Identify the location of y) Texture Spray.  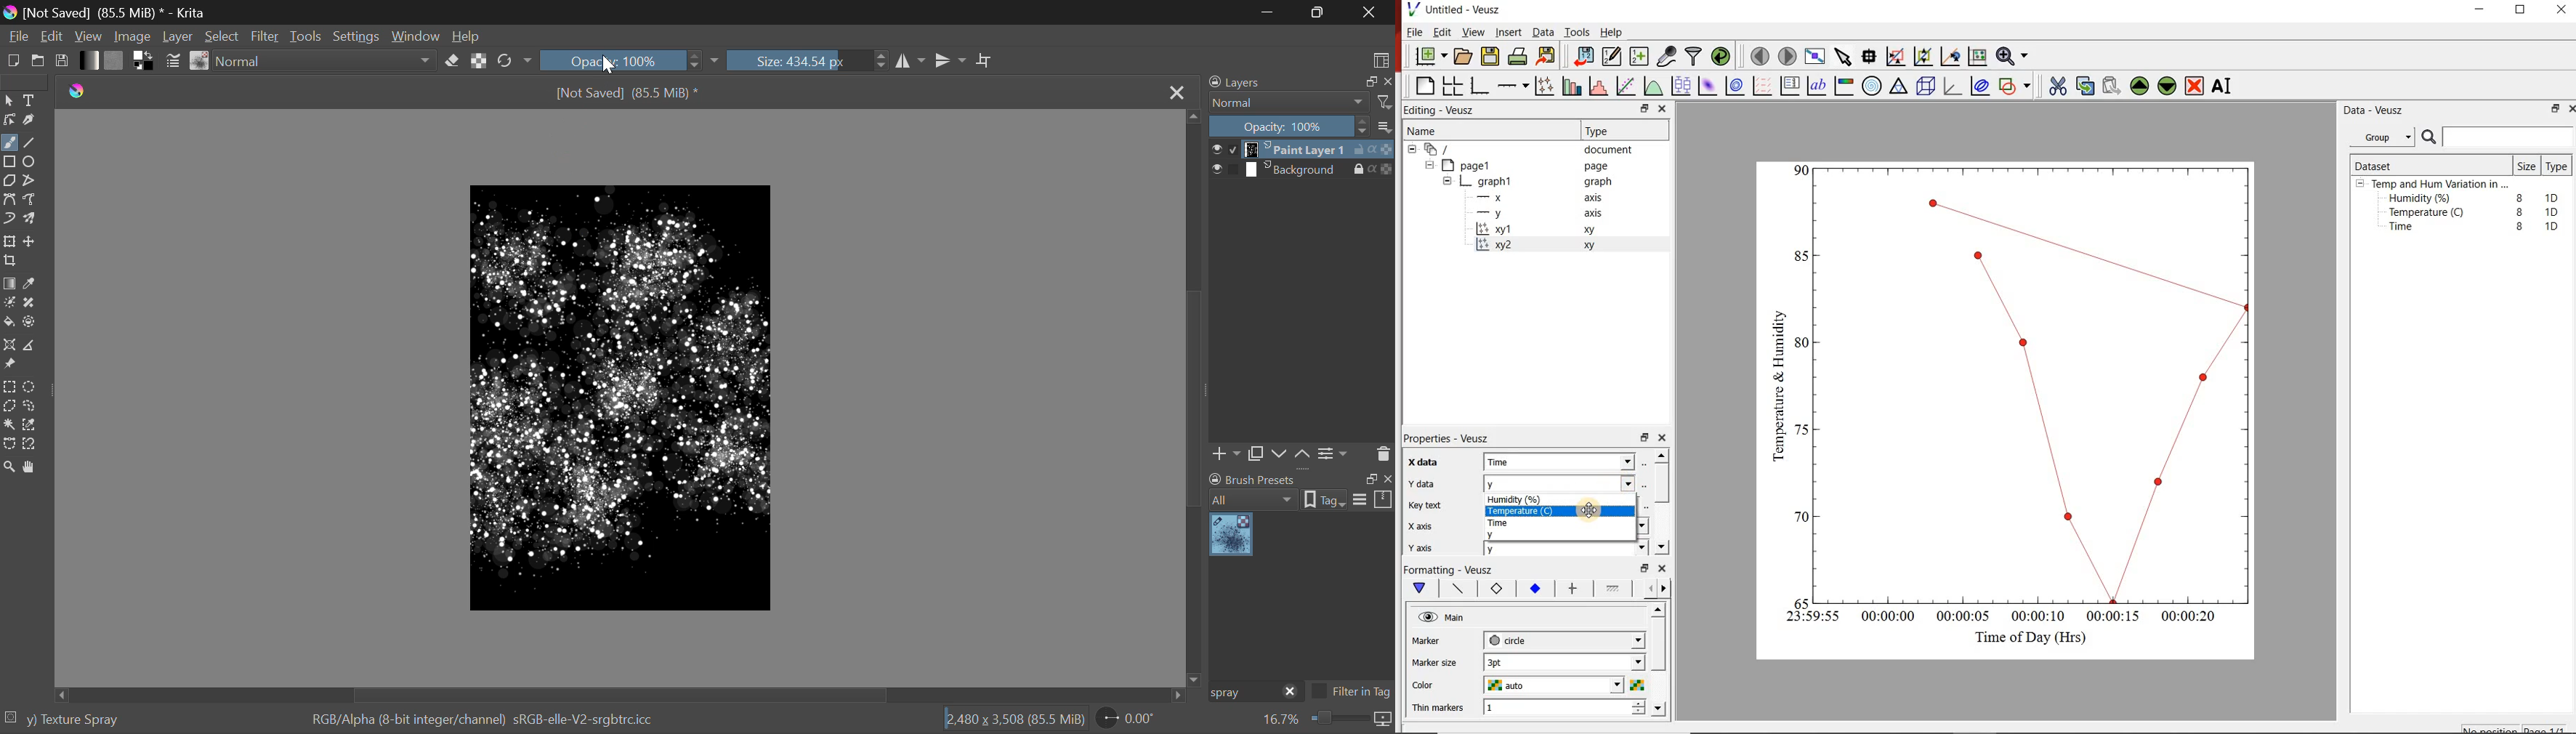
(73, 720).